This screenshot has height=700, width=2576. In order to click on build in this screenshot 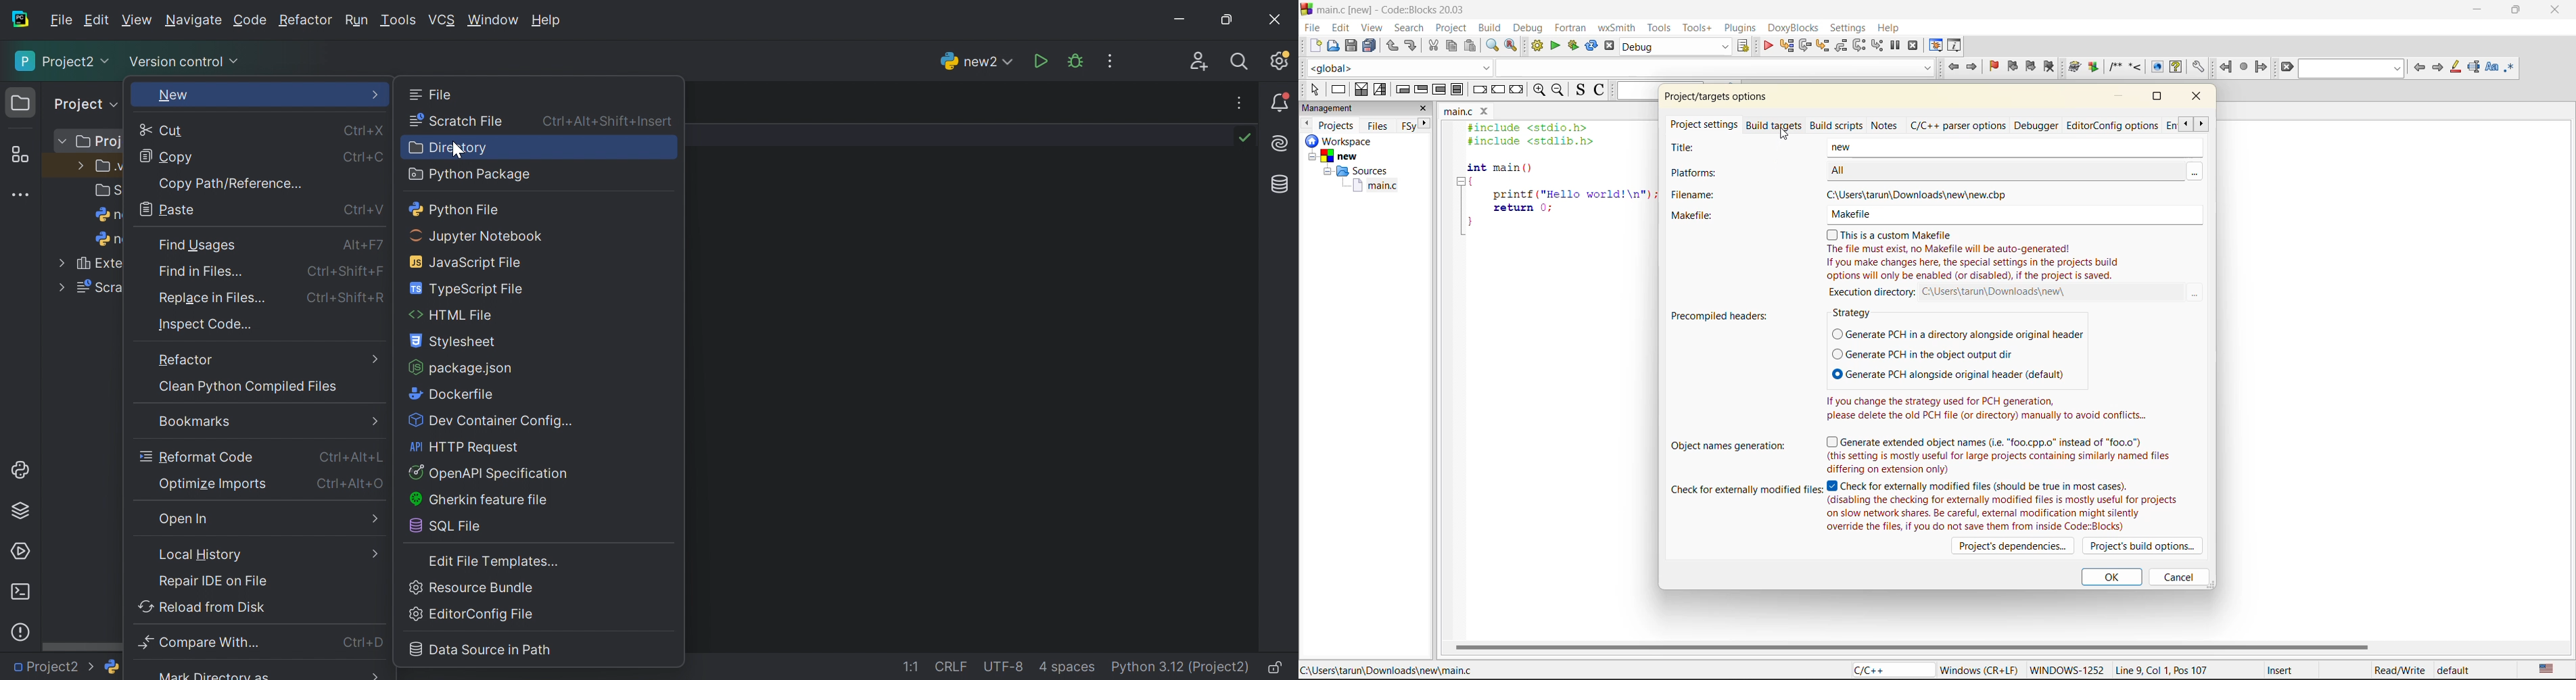, I will do `click(1490, 28)`.